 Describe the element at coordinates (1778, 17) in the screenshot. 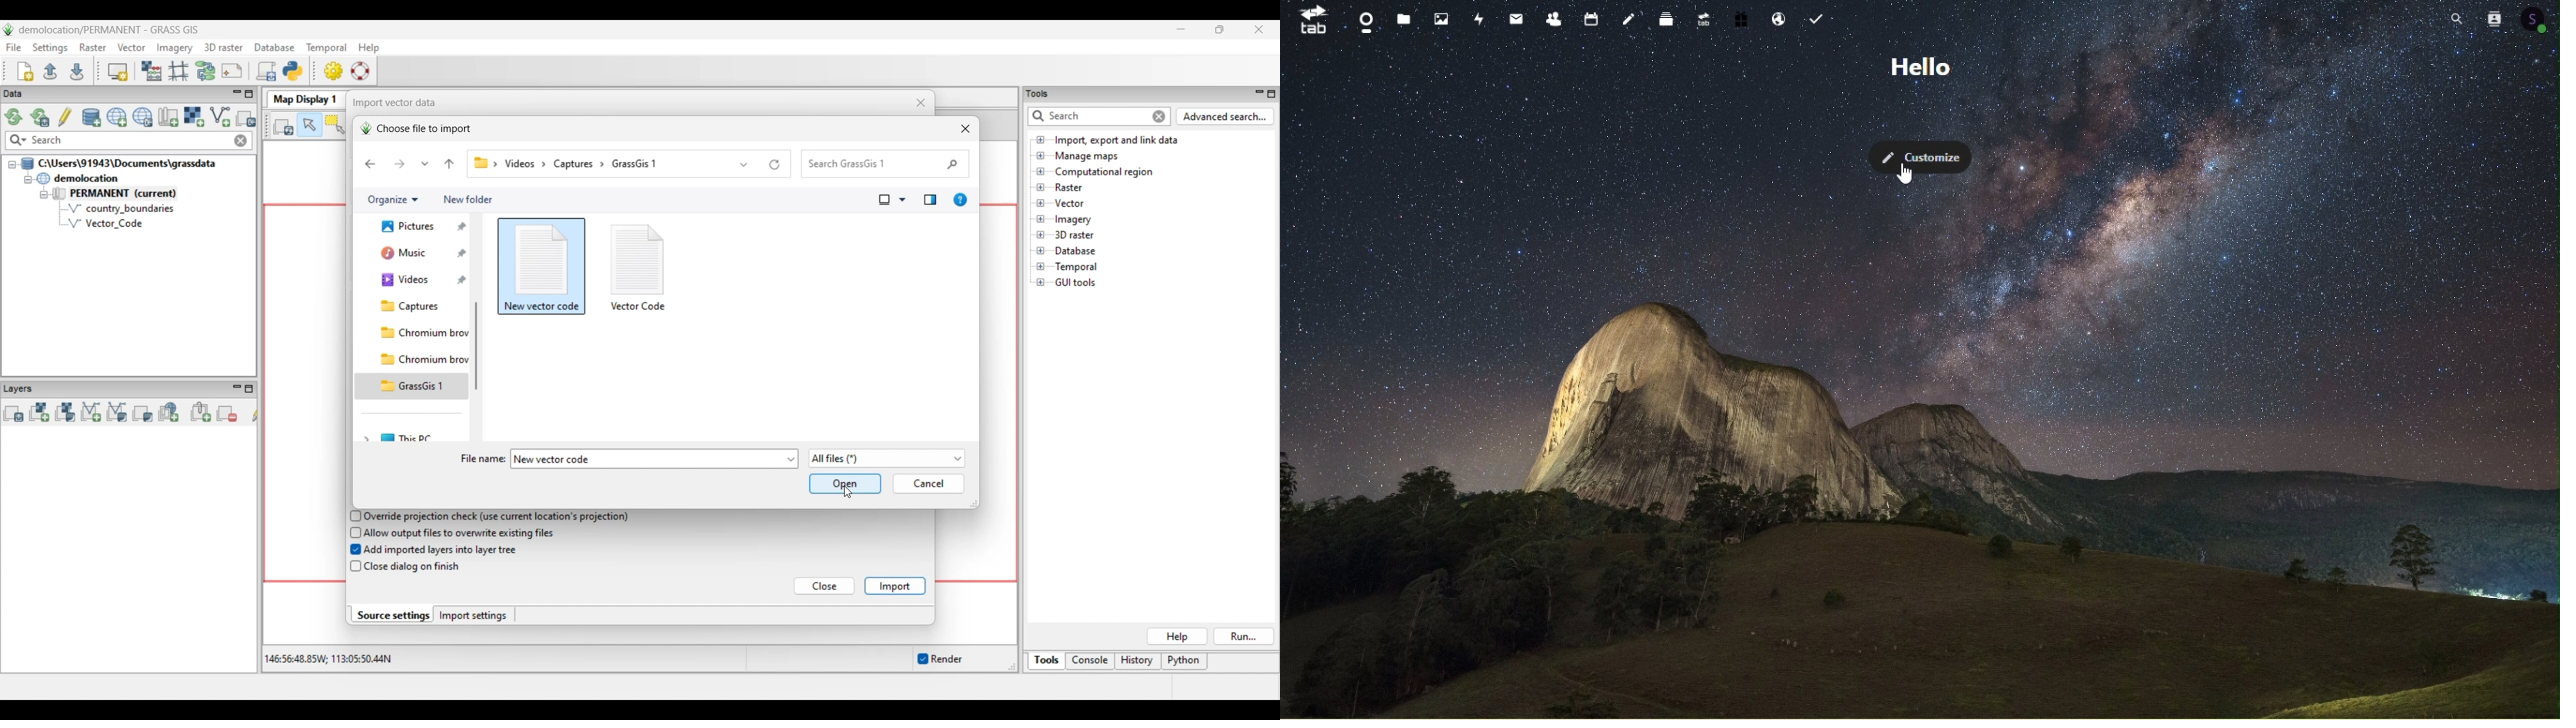

I see `Email hosting` at that location.